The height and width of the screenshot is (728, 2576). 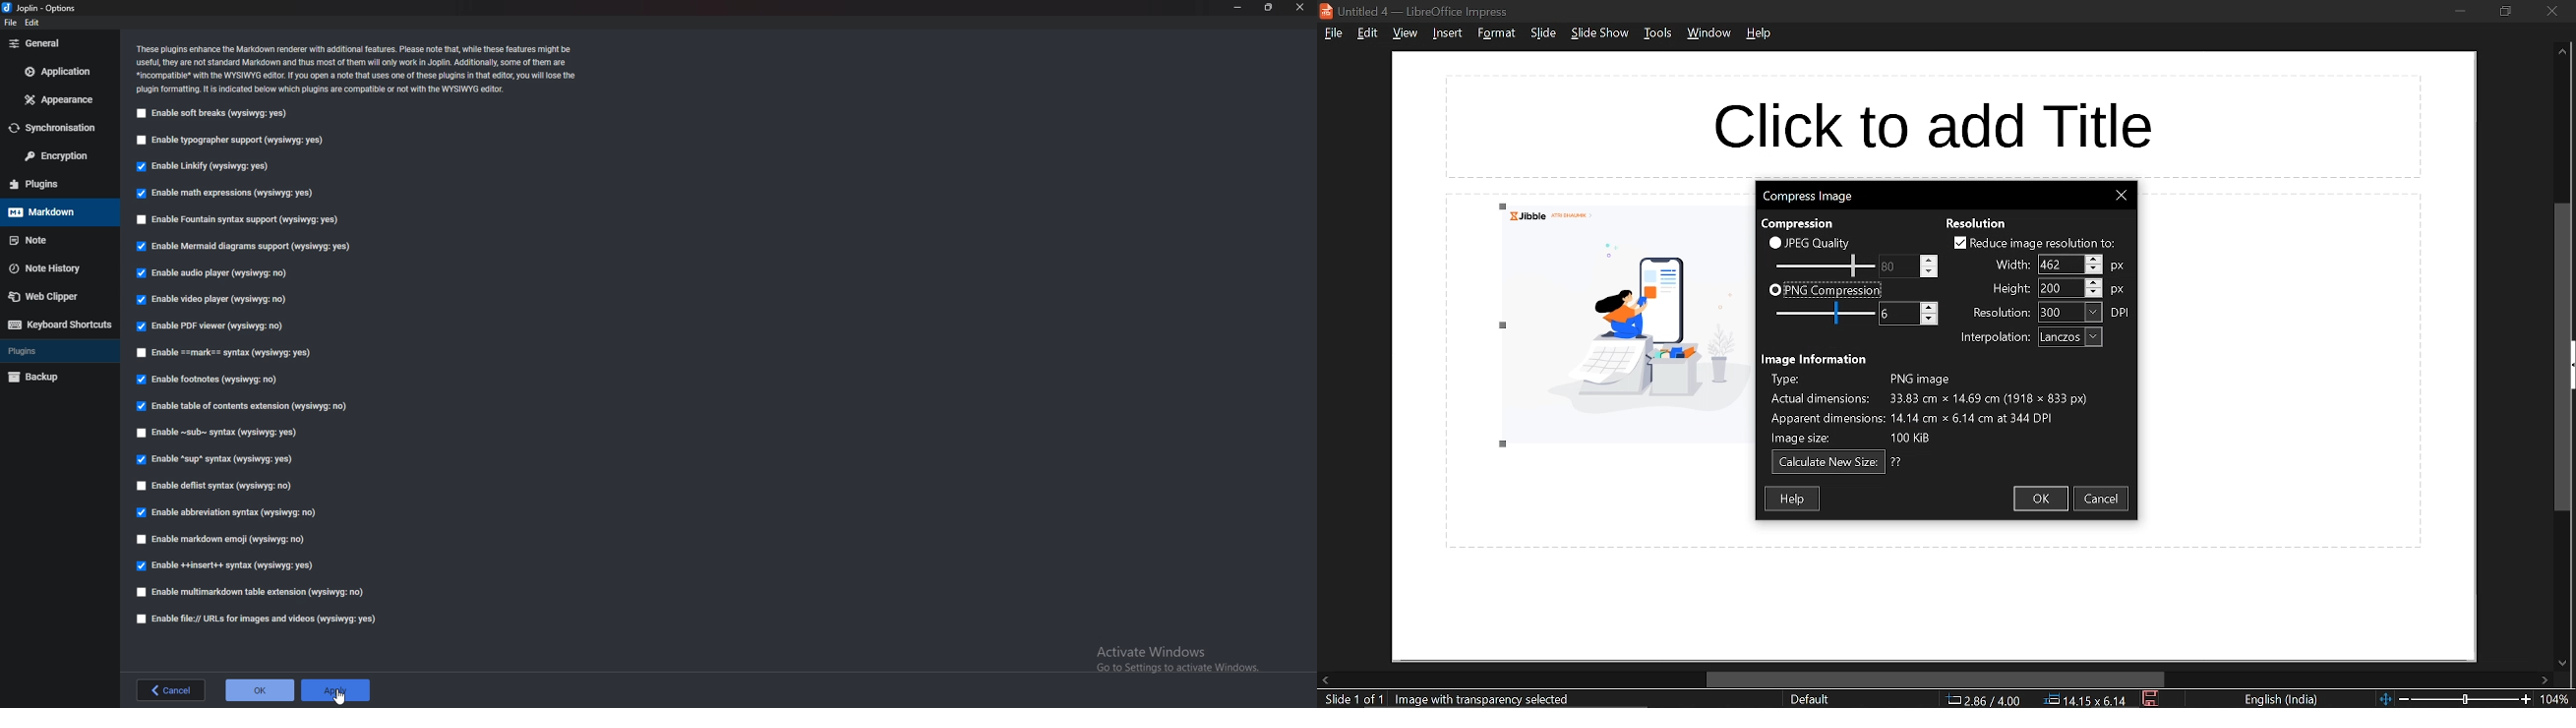 What do you see at coordinates (212, 298) in the screenshot?
I see `Enable video player` at bounding box center [212, 298].